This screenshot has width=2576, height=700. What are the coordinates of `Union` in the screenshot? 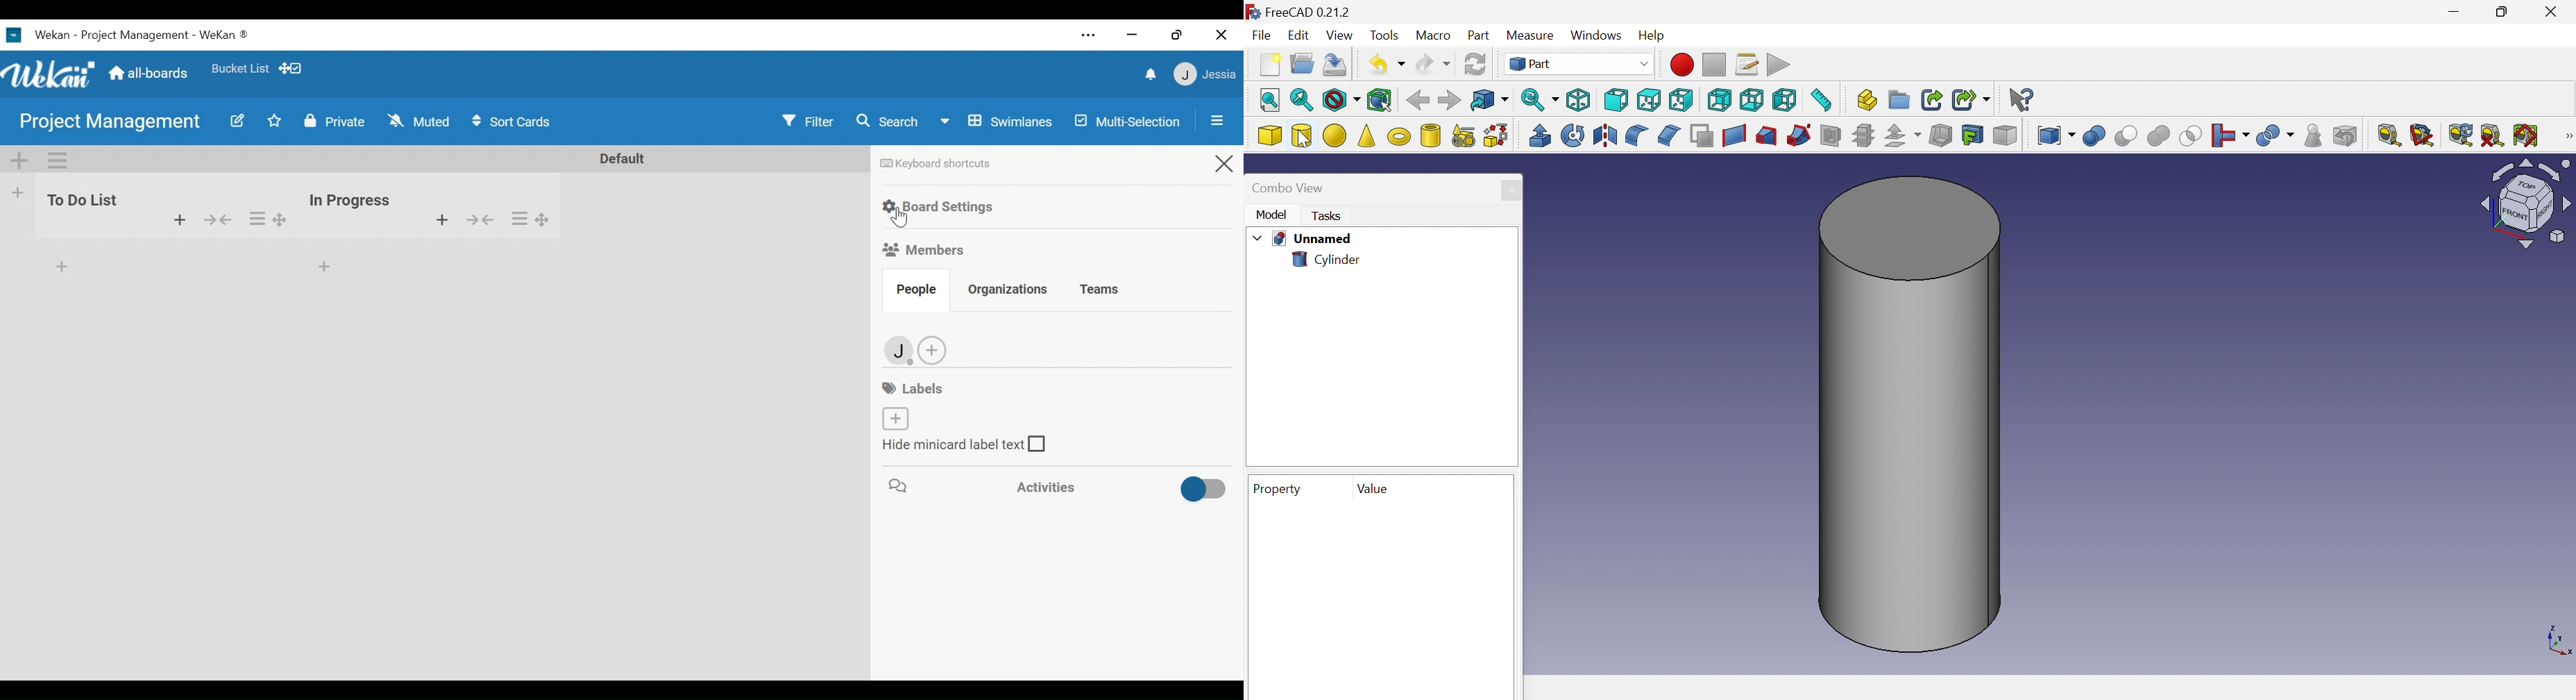 It's located at (2189, 138).